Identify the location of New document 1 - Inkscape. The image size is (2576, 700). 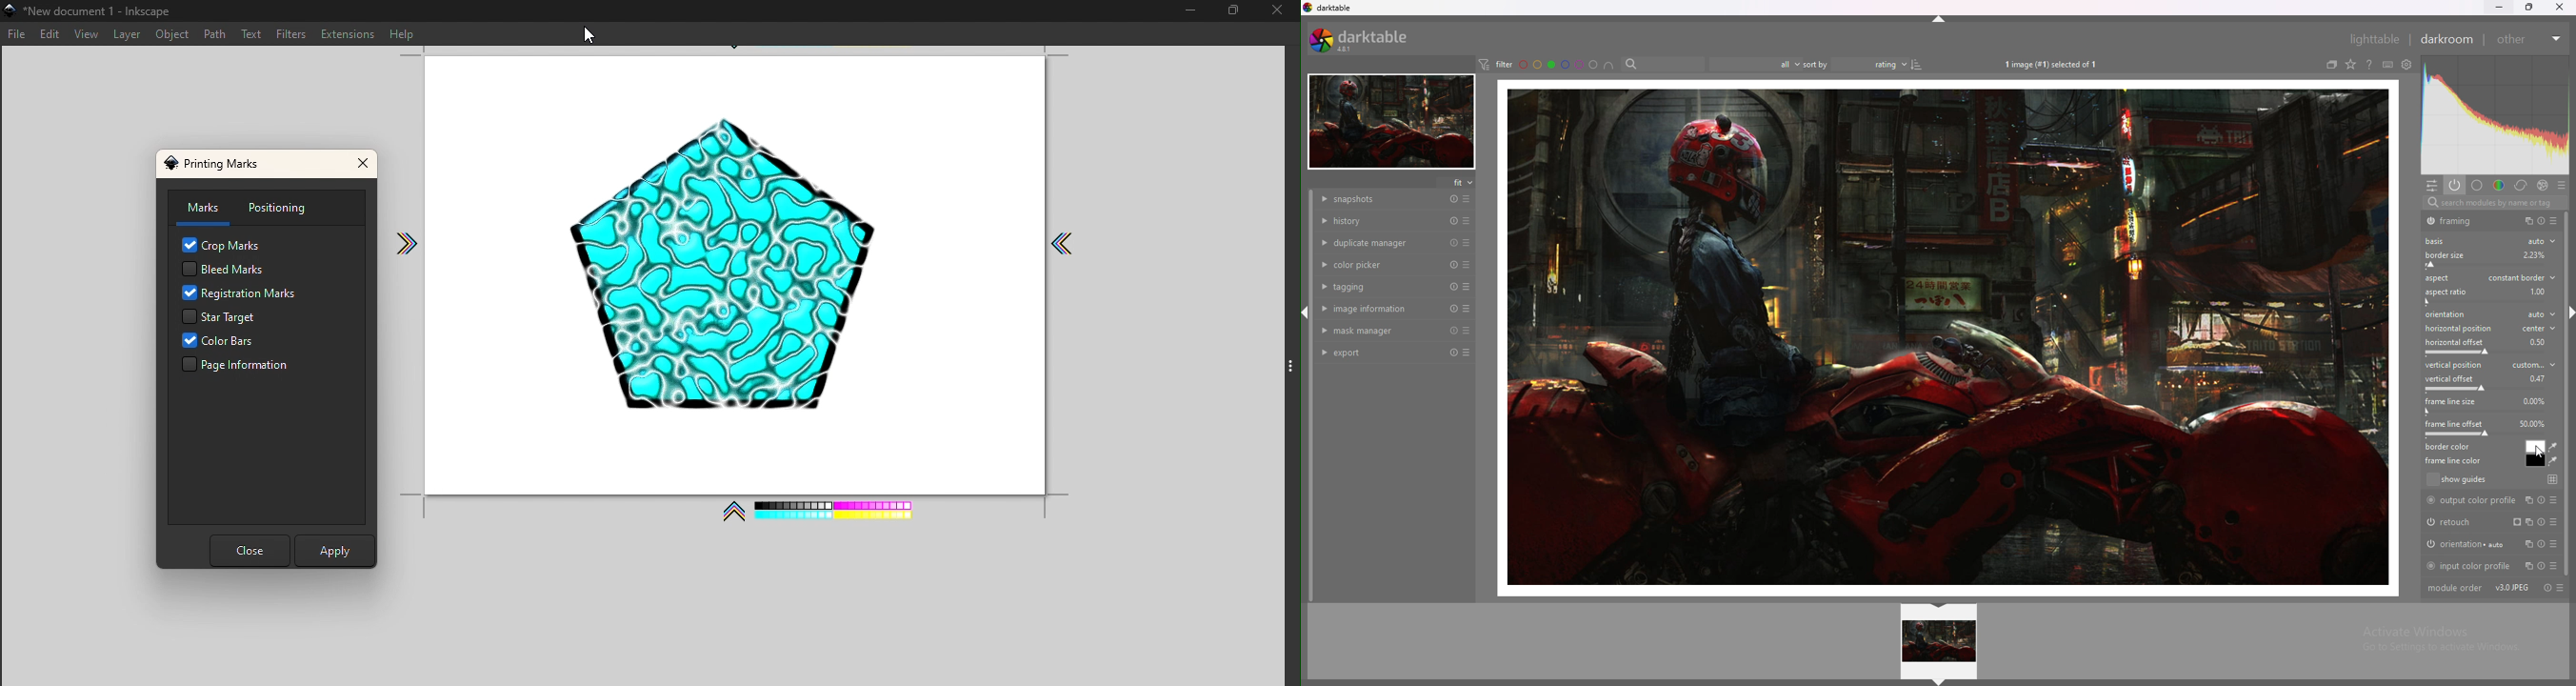
(104, 10).